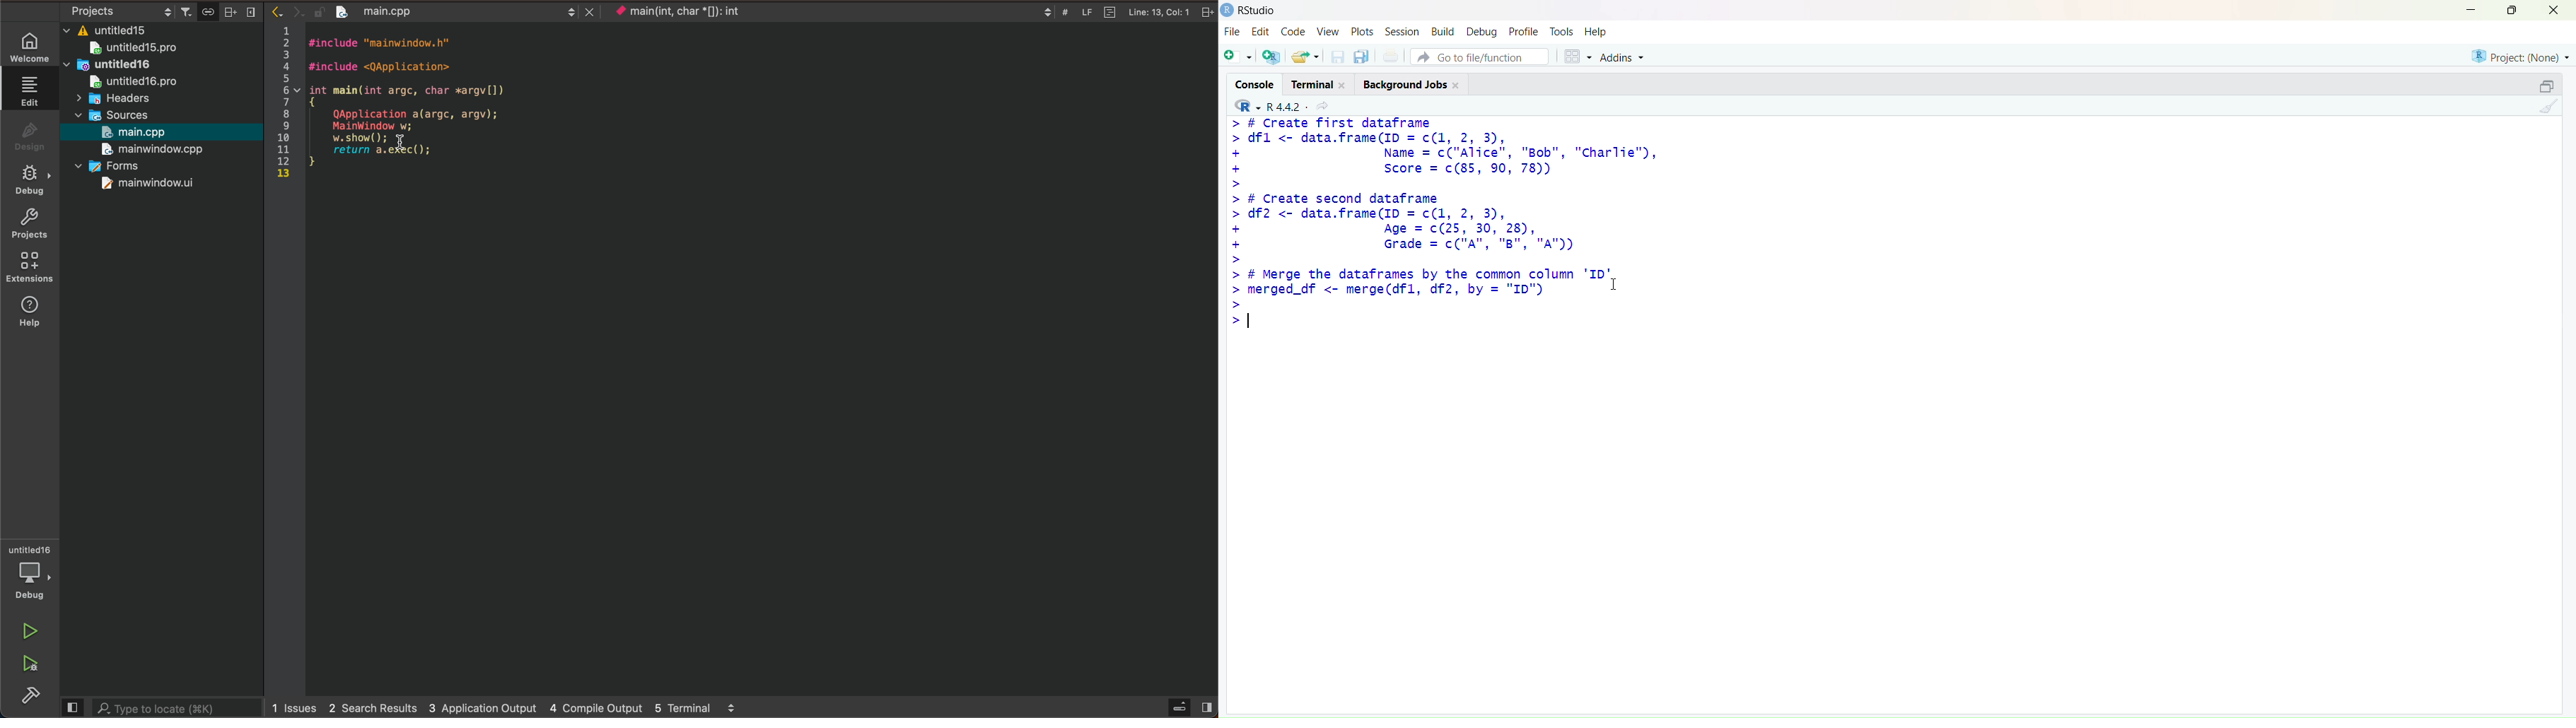  What do you see at coordinates (1236, 54) in the screenshot?
I see `new file` at bounding box center [1236, 54].